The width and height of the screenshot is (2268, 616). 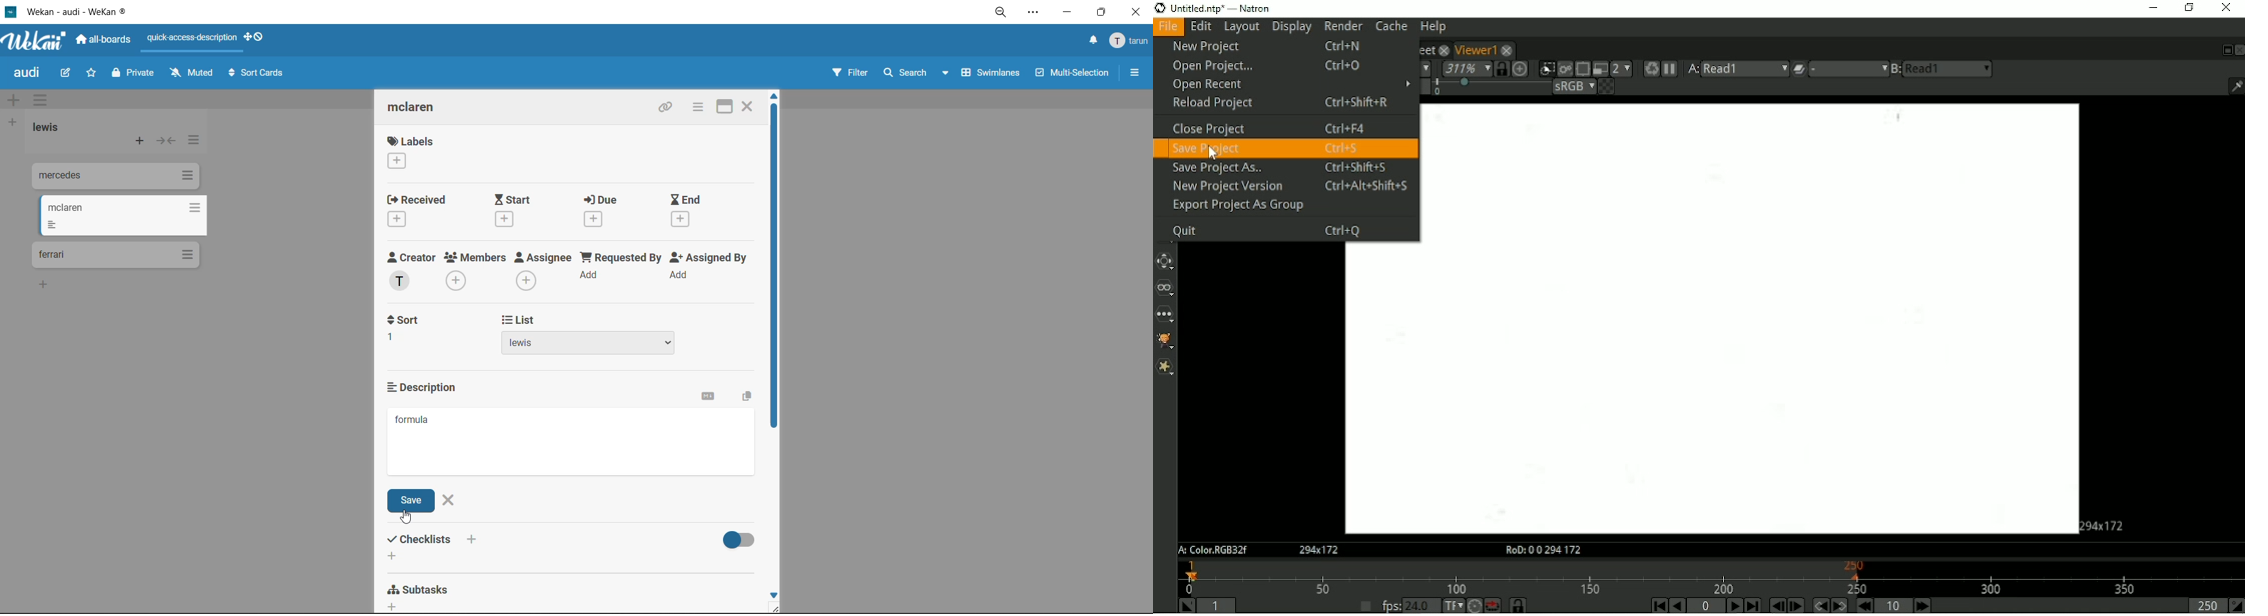 I want to click on swimlanes, so click(x=987, y=76).